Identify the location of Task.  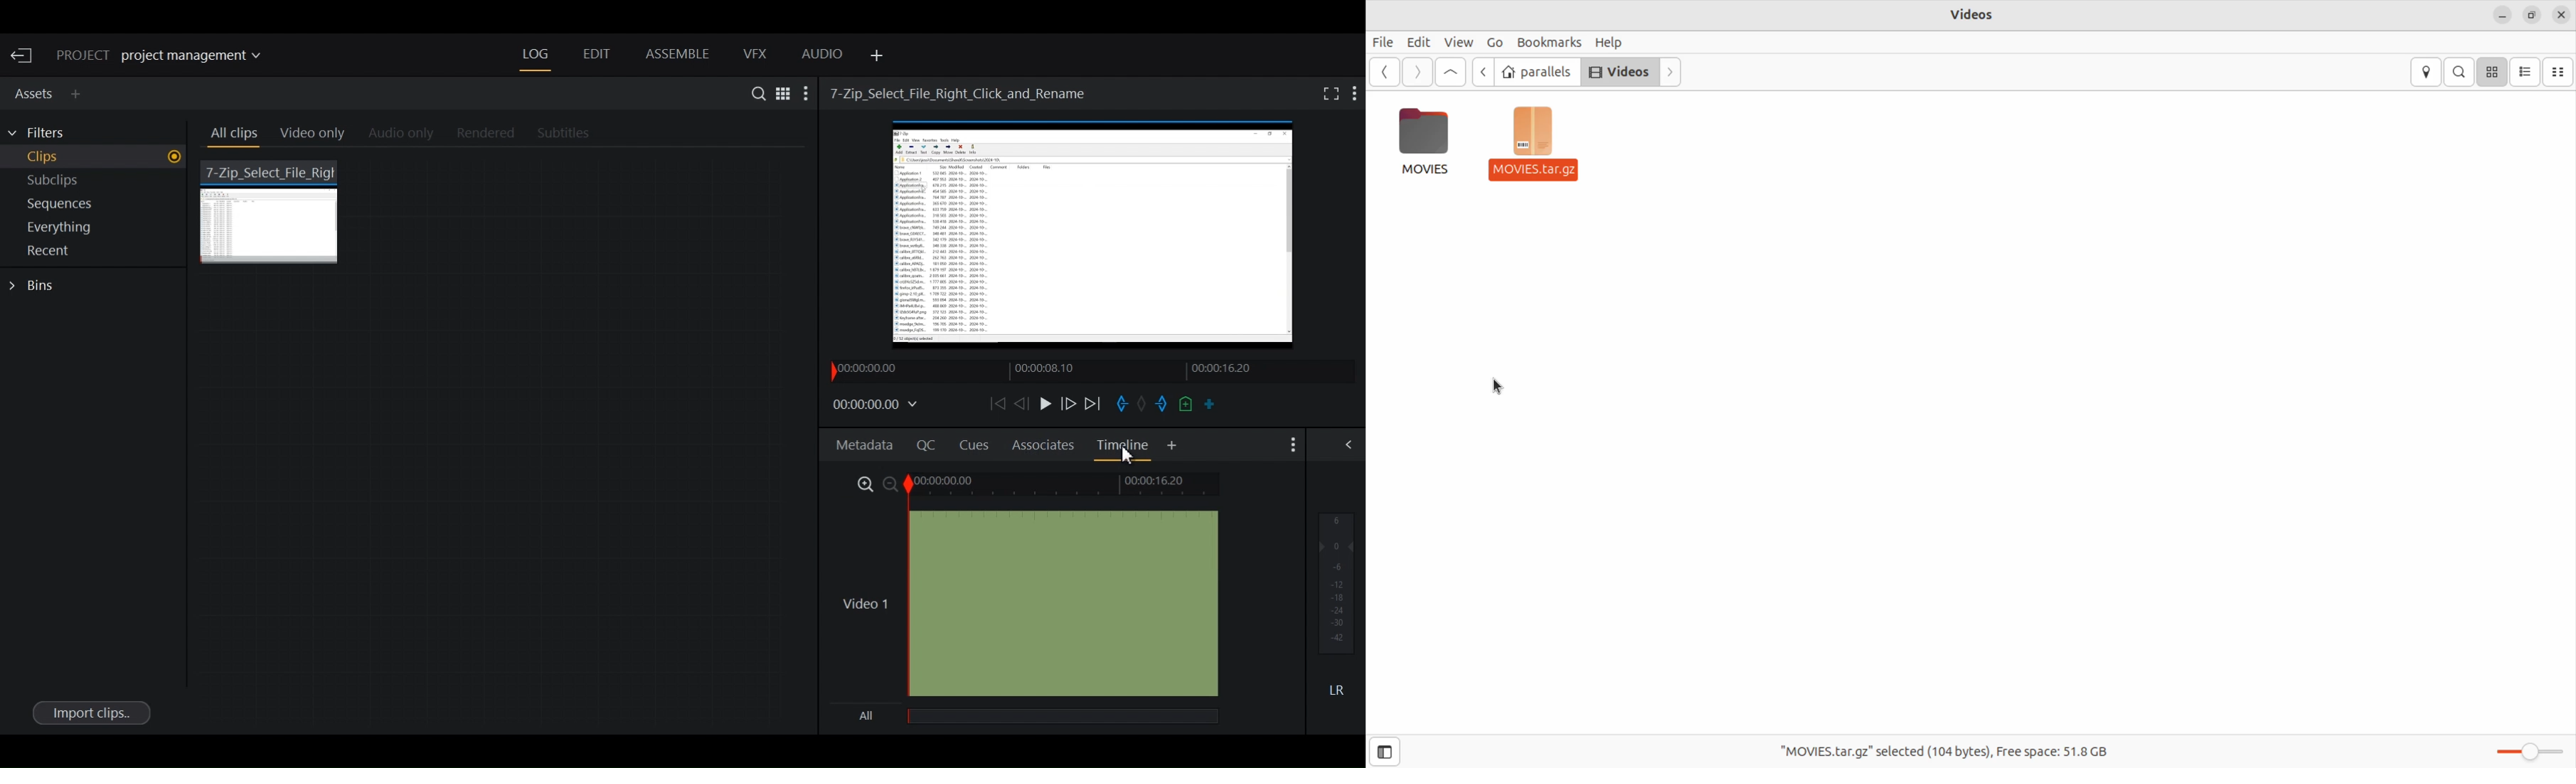
(1142, 402).